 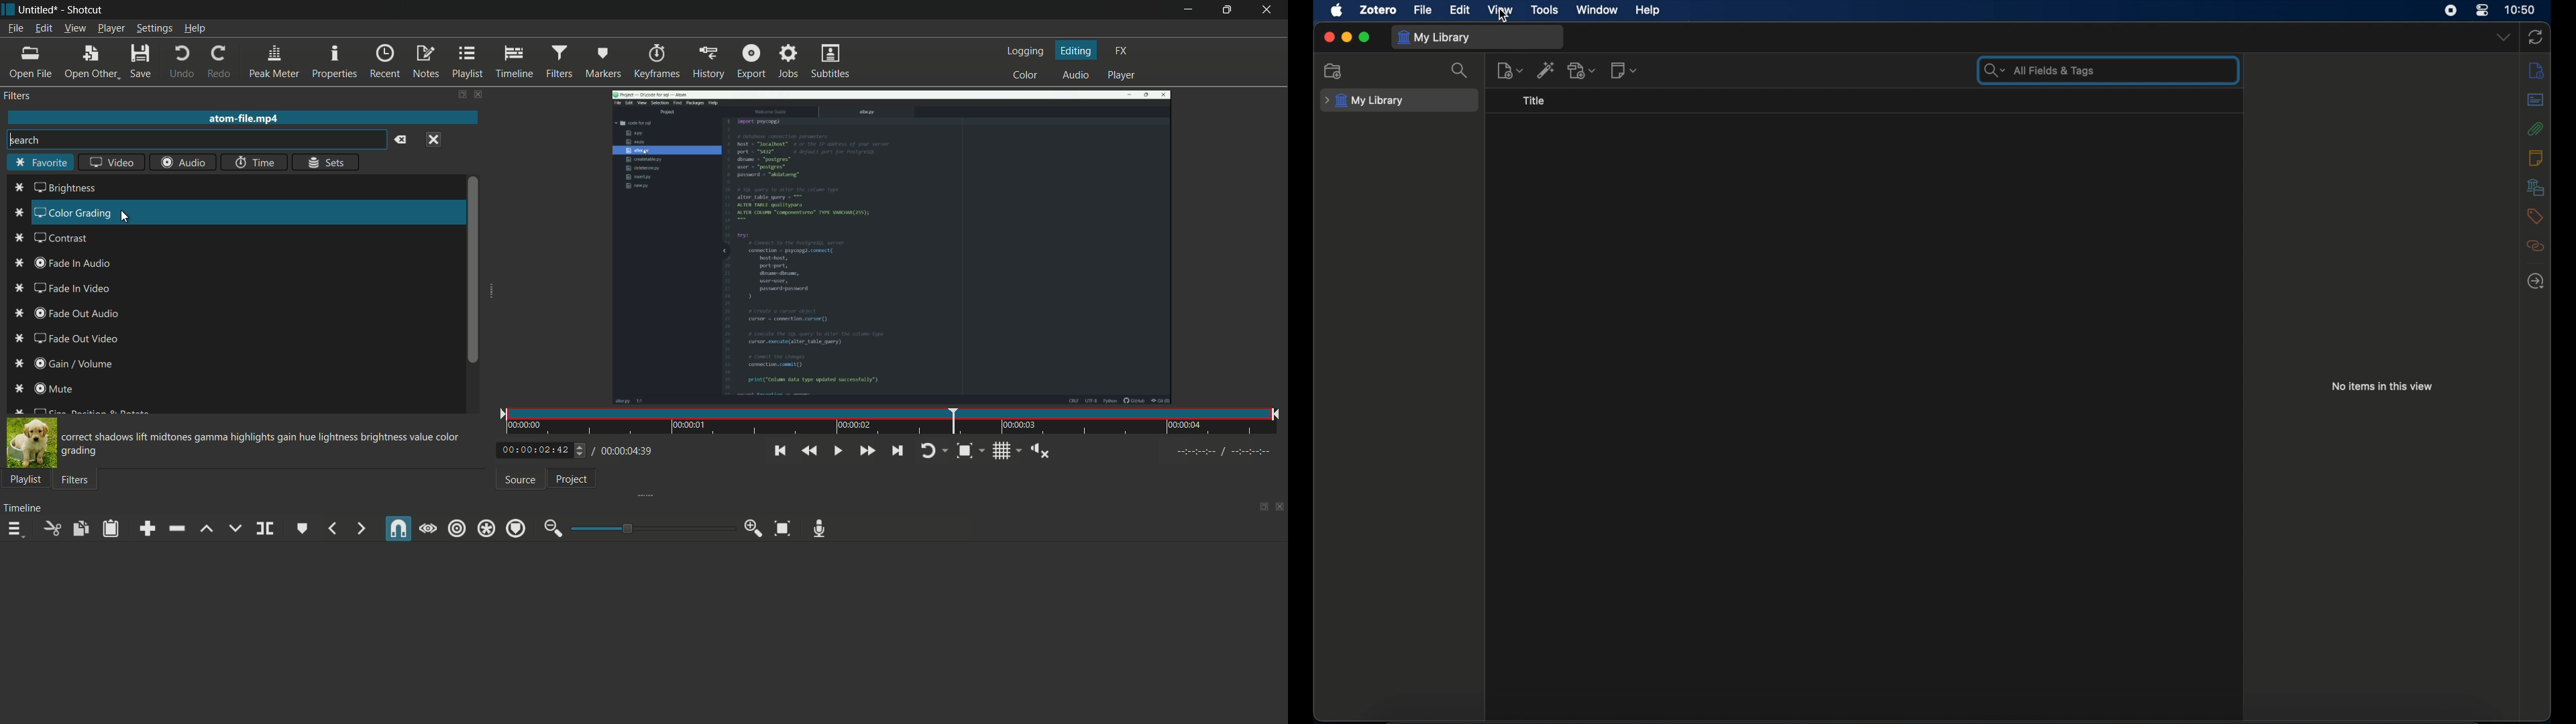 What do you see at coordinates (2037, 70) in the screenshot?
I see `search bar` at bounding box center [2037, 70].